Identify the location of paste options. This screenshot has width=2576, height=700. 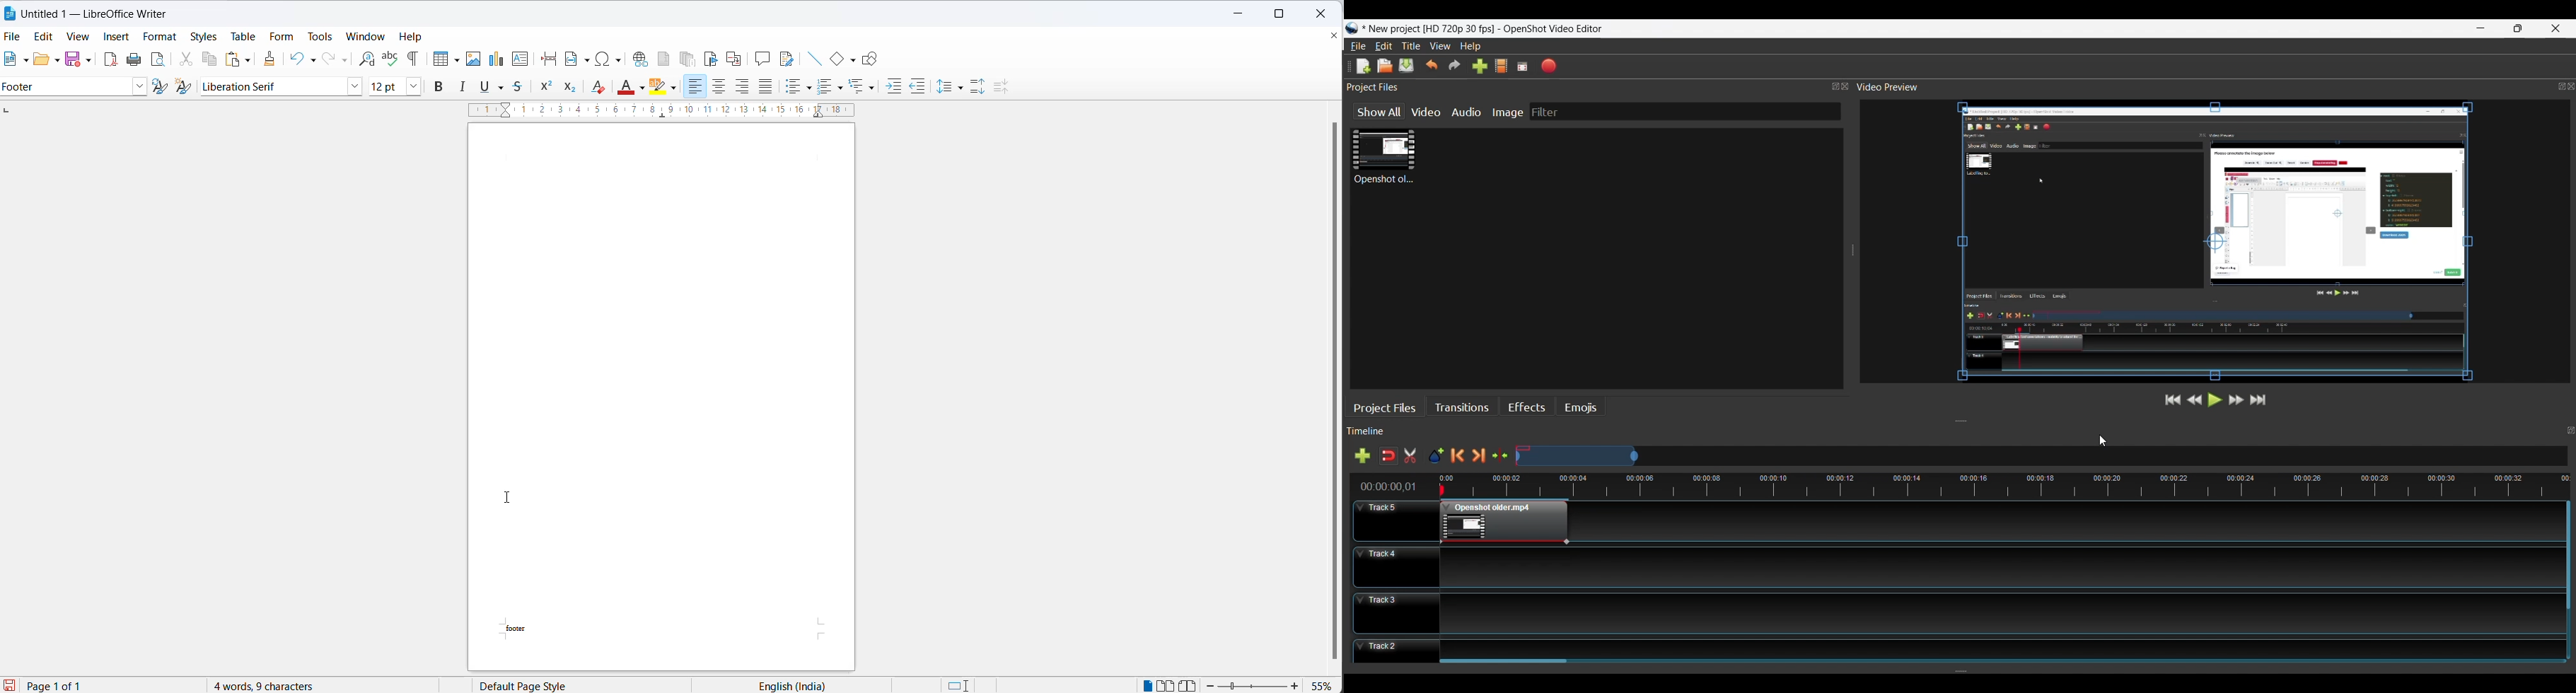
(231, 58).